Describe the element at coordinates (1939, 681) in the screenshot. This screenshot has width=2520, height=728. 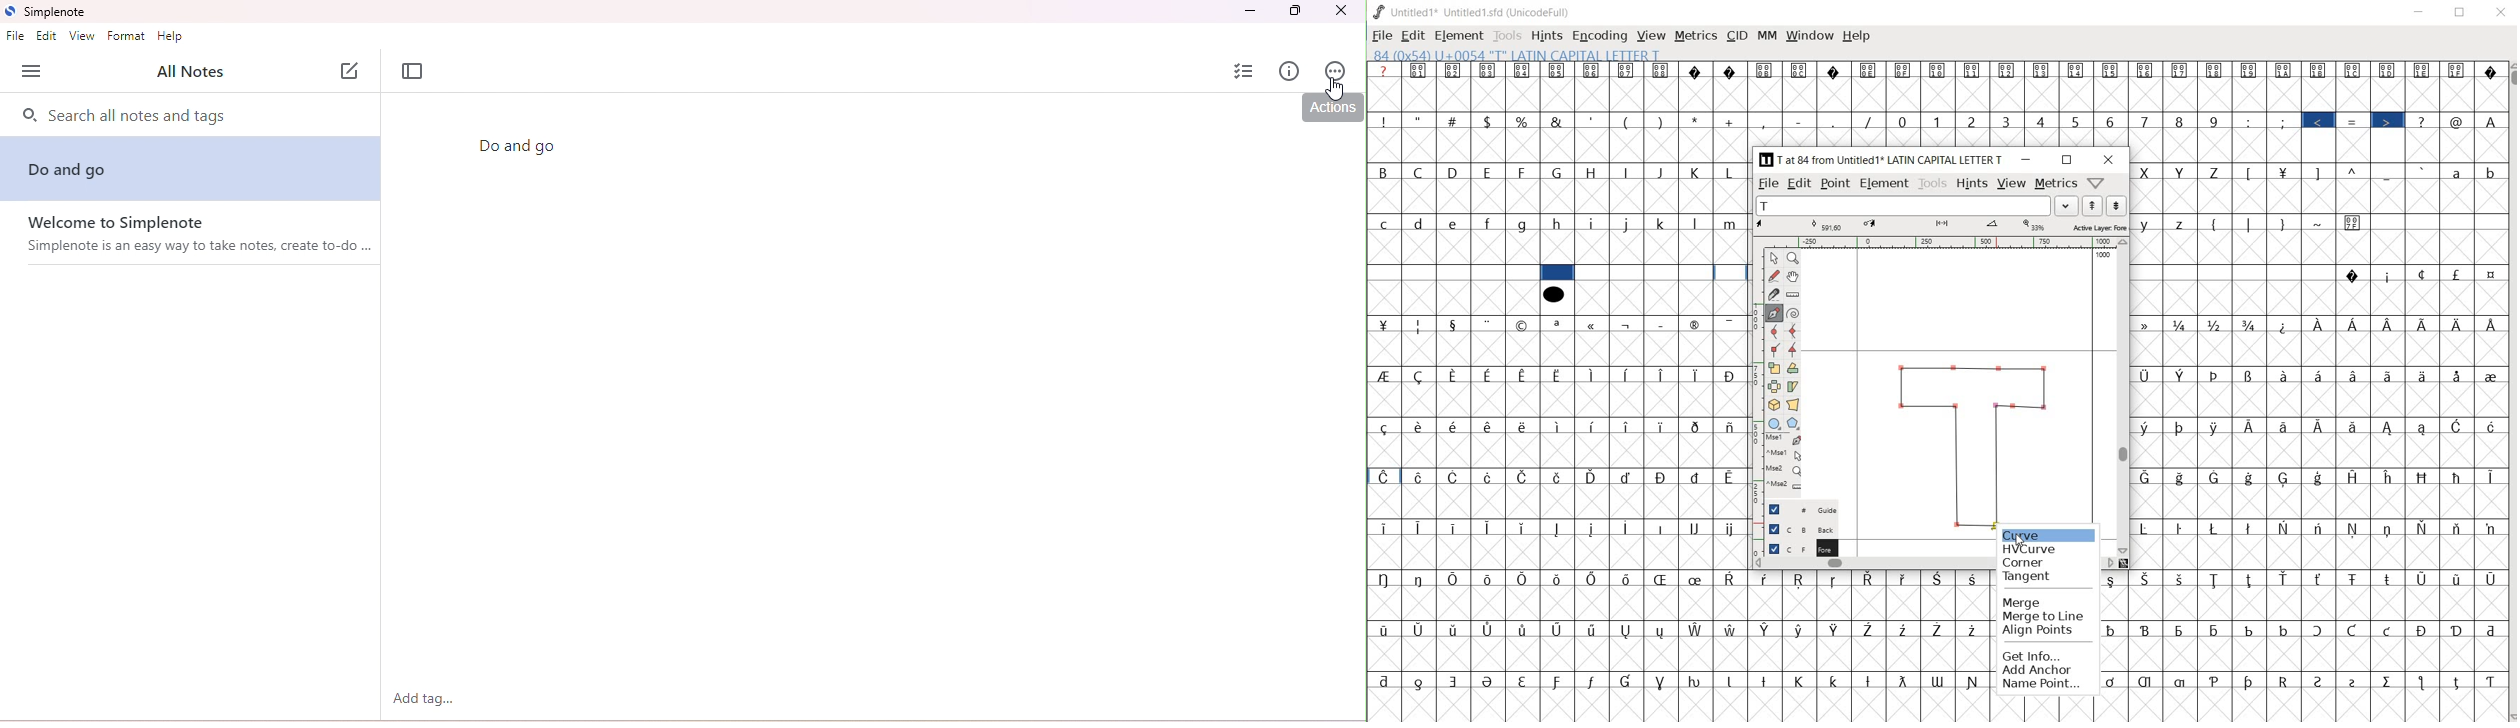
I see `Symbol` at that location.